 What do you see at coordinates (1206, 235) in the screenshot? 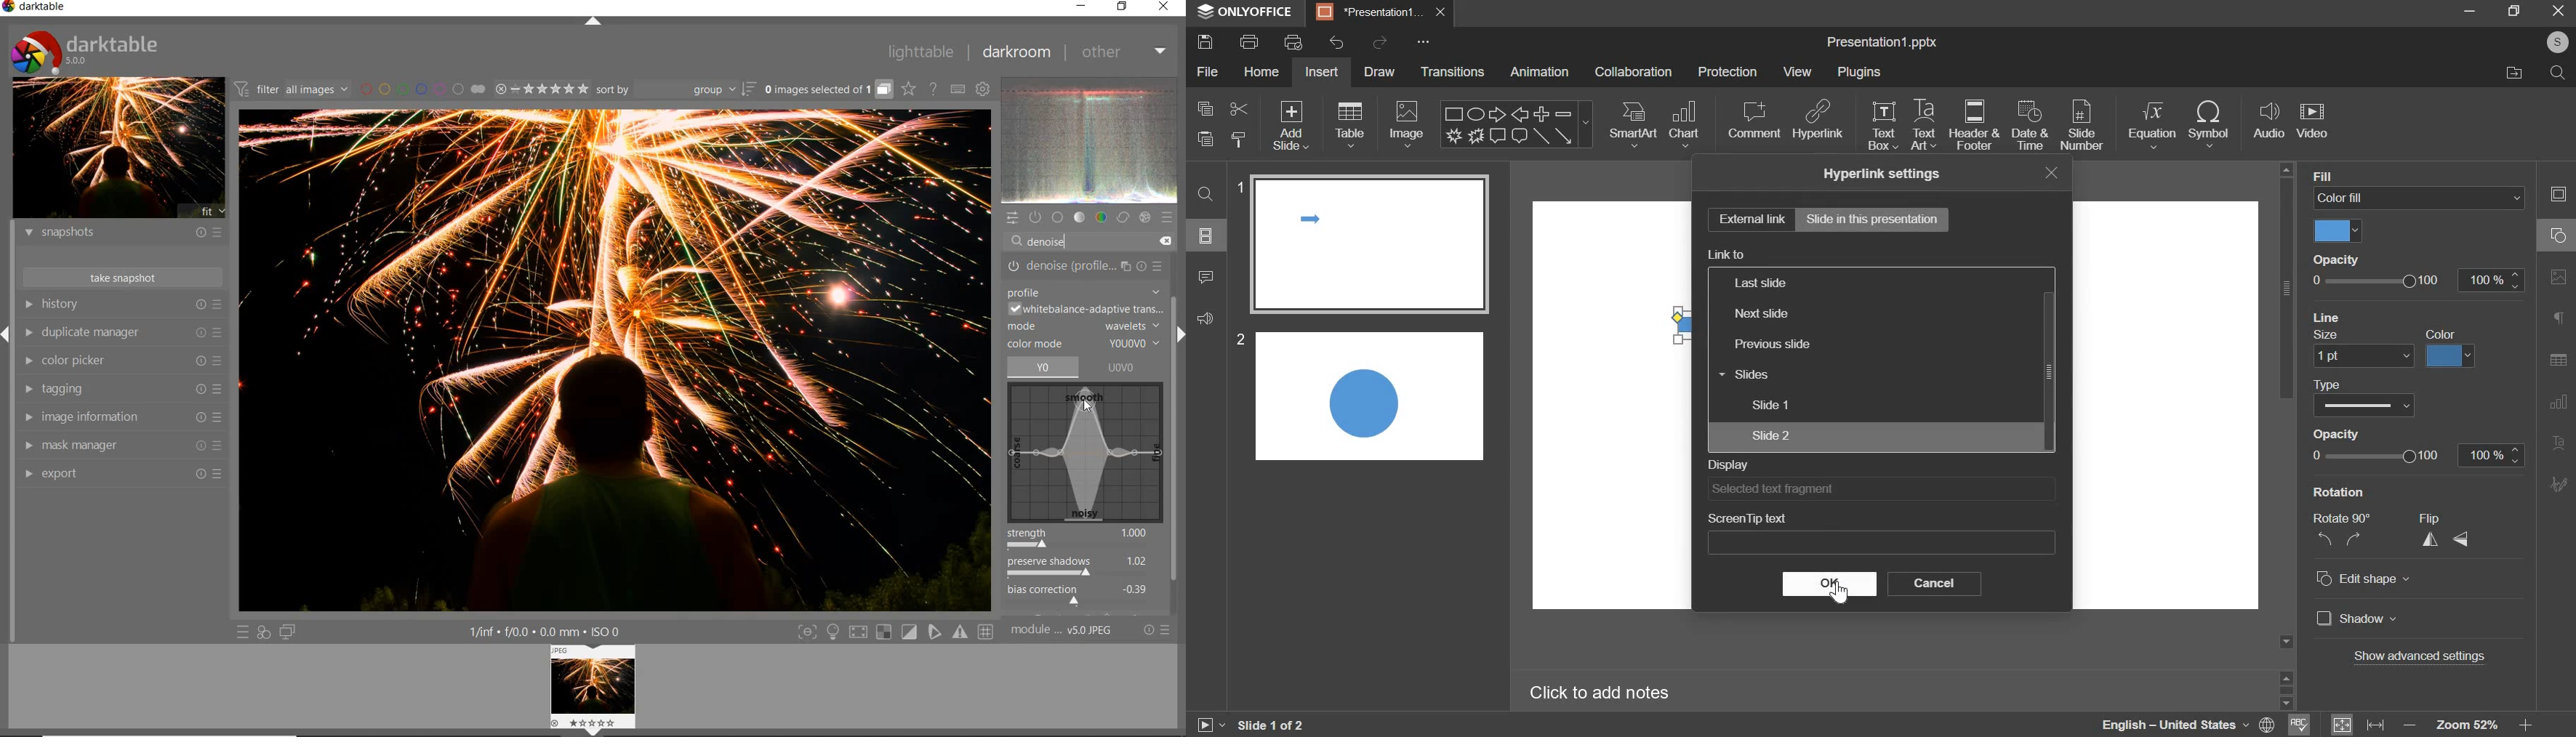
I see `slide` at bounding box center [1206, 235].